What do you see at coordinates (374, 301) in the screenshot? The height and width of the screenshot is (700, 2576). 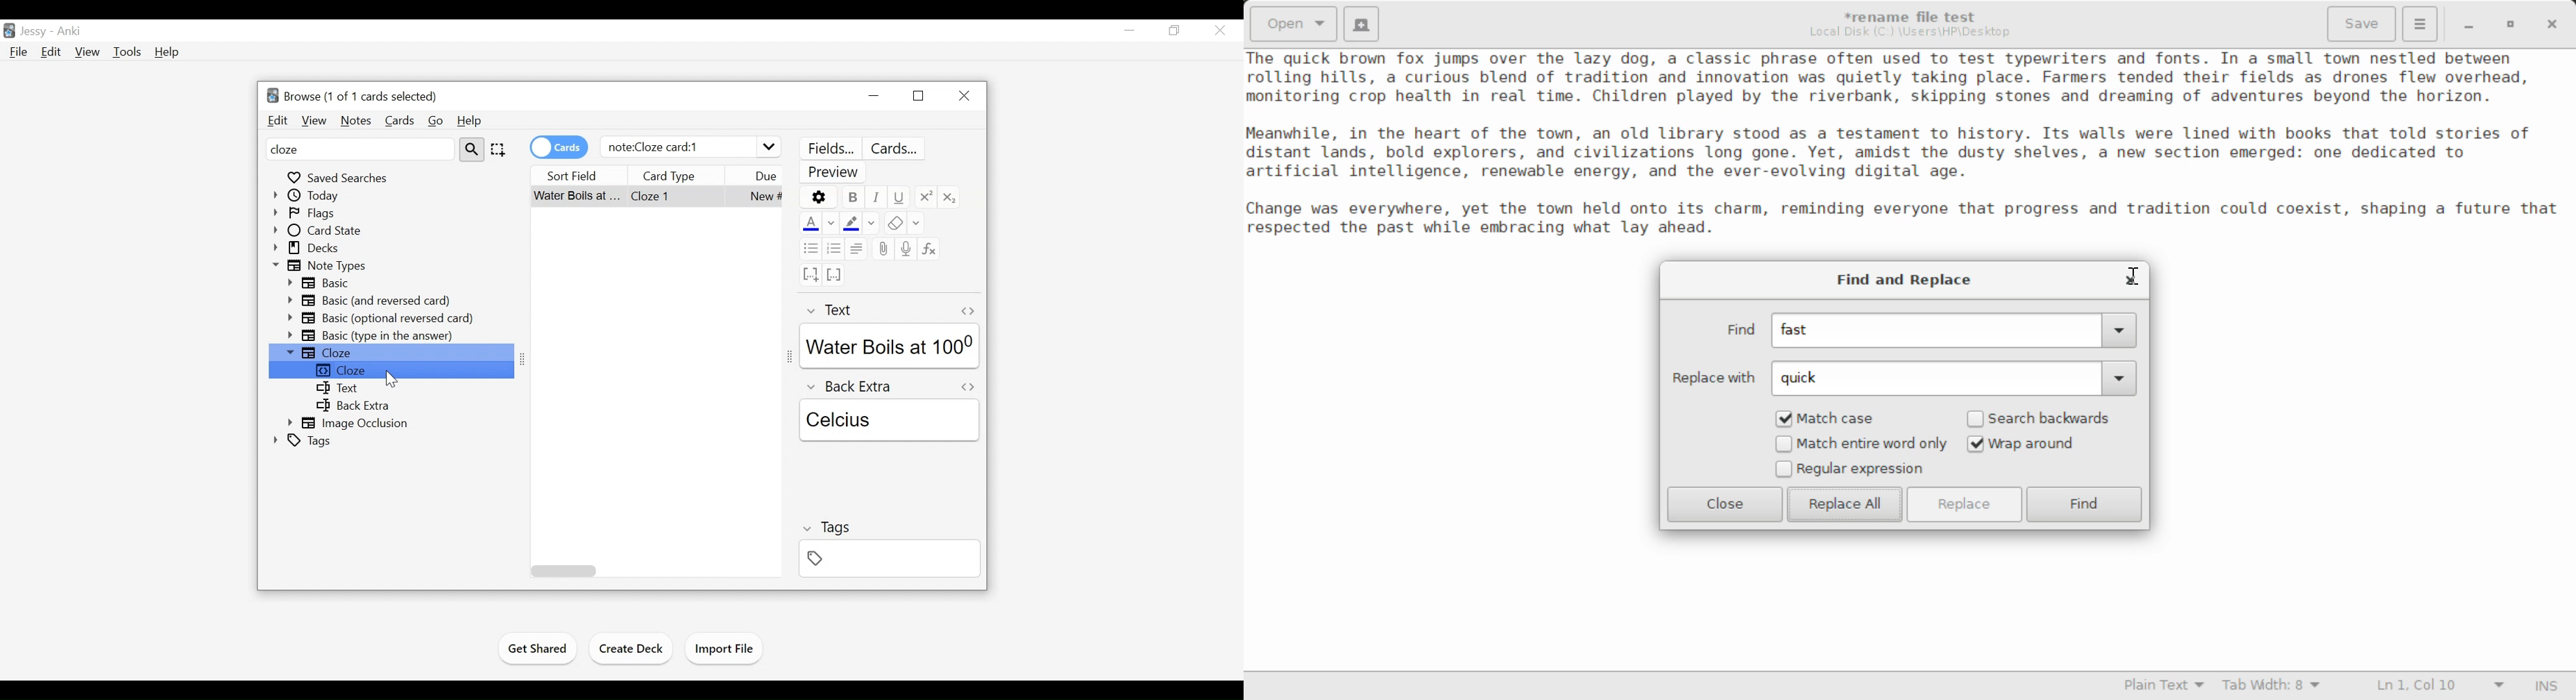 I see `Basic (and Reversed card)` at bounding box center [374, 301].